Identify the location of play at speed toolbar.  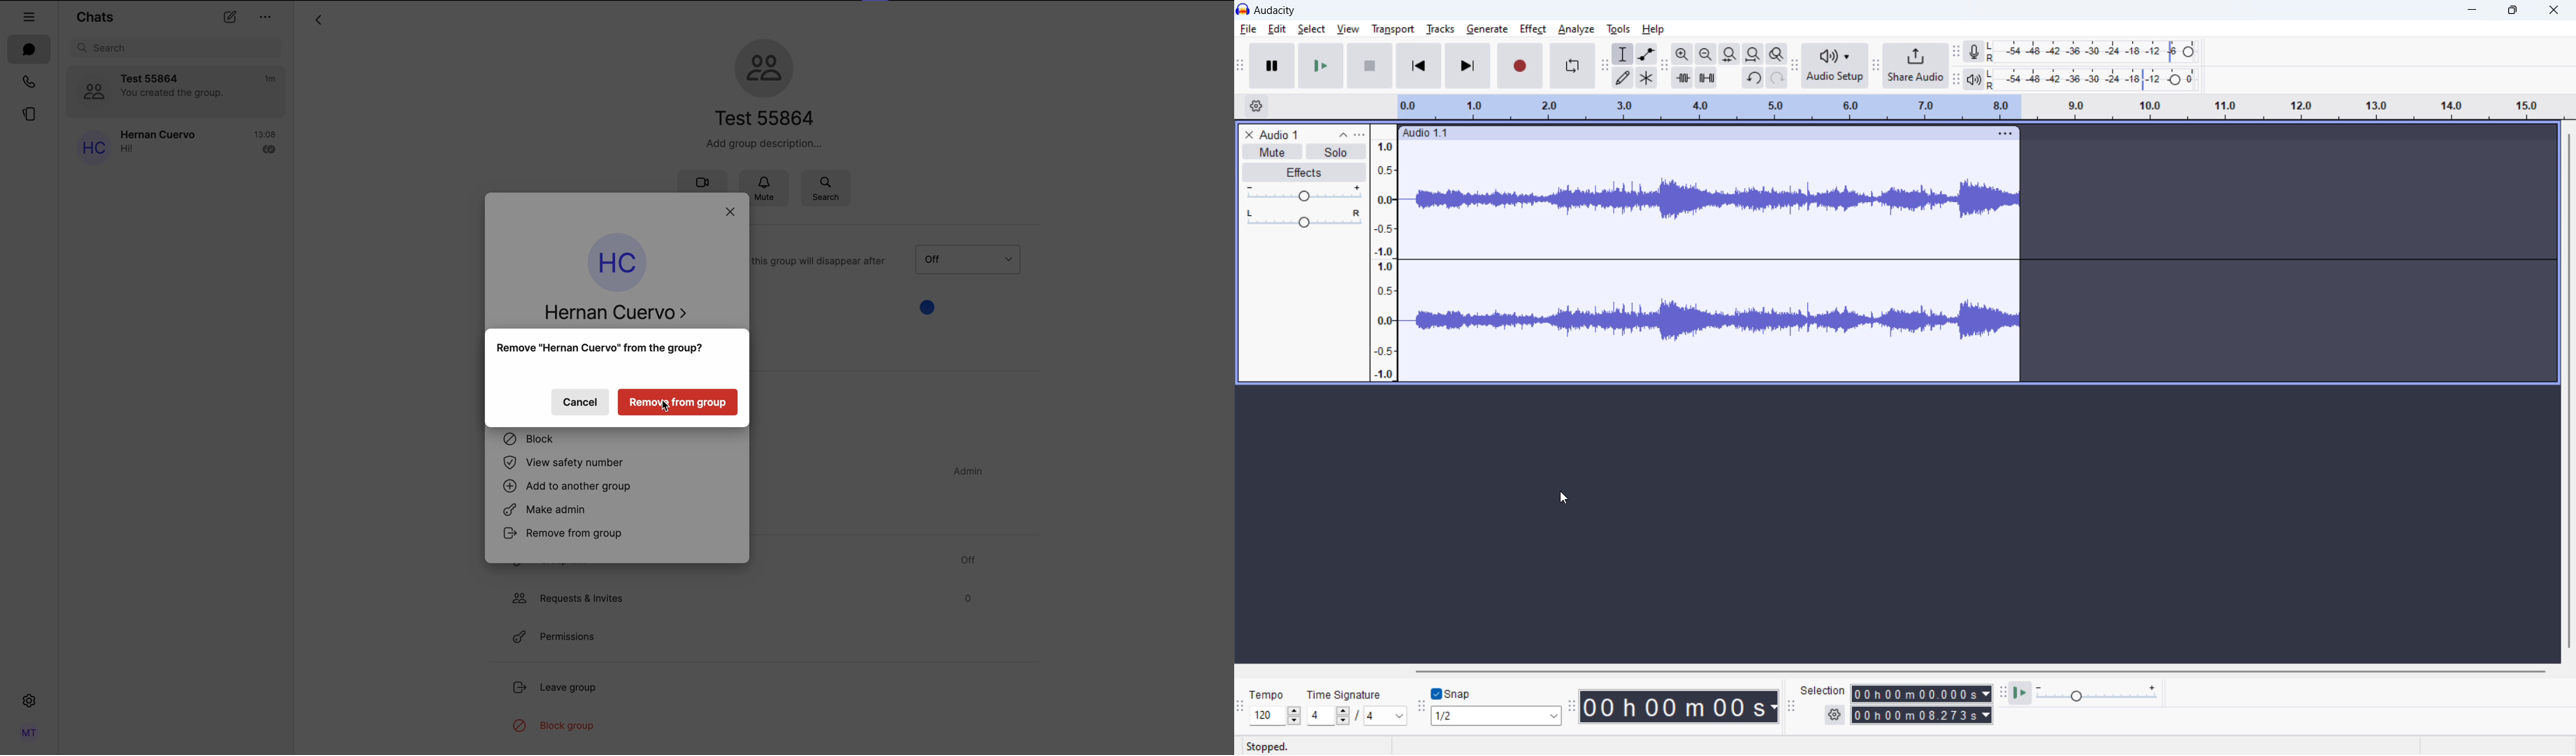
(2002, 693).